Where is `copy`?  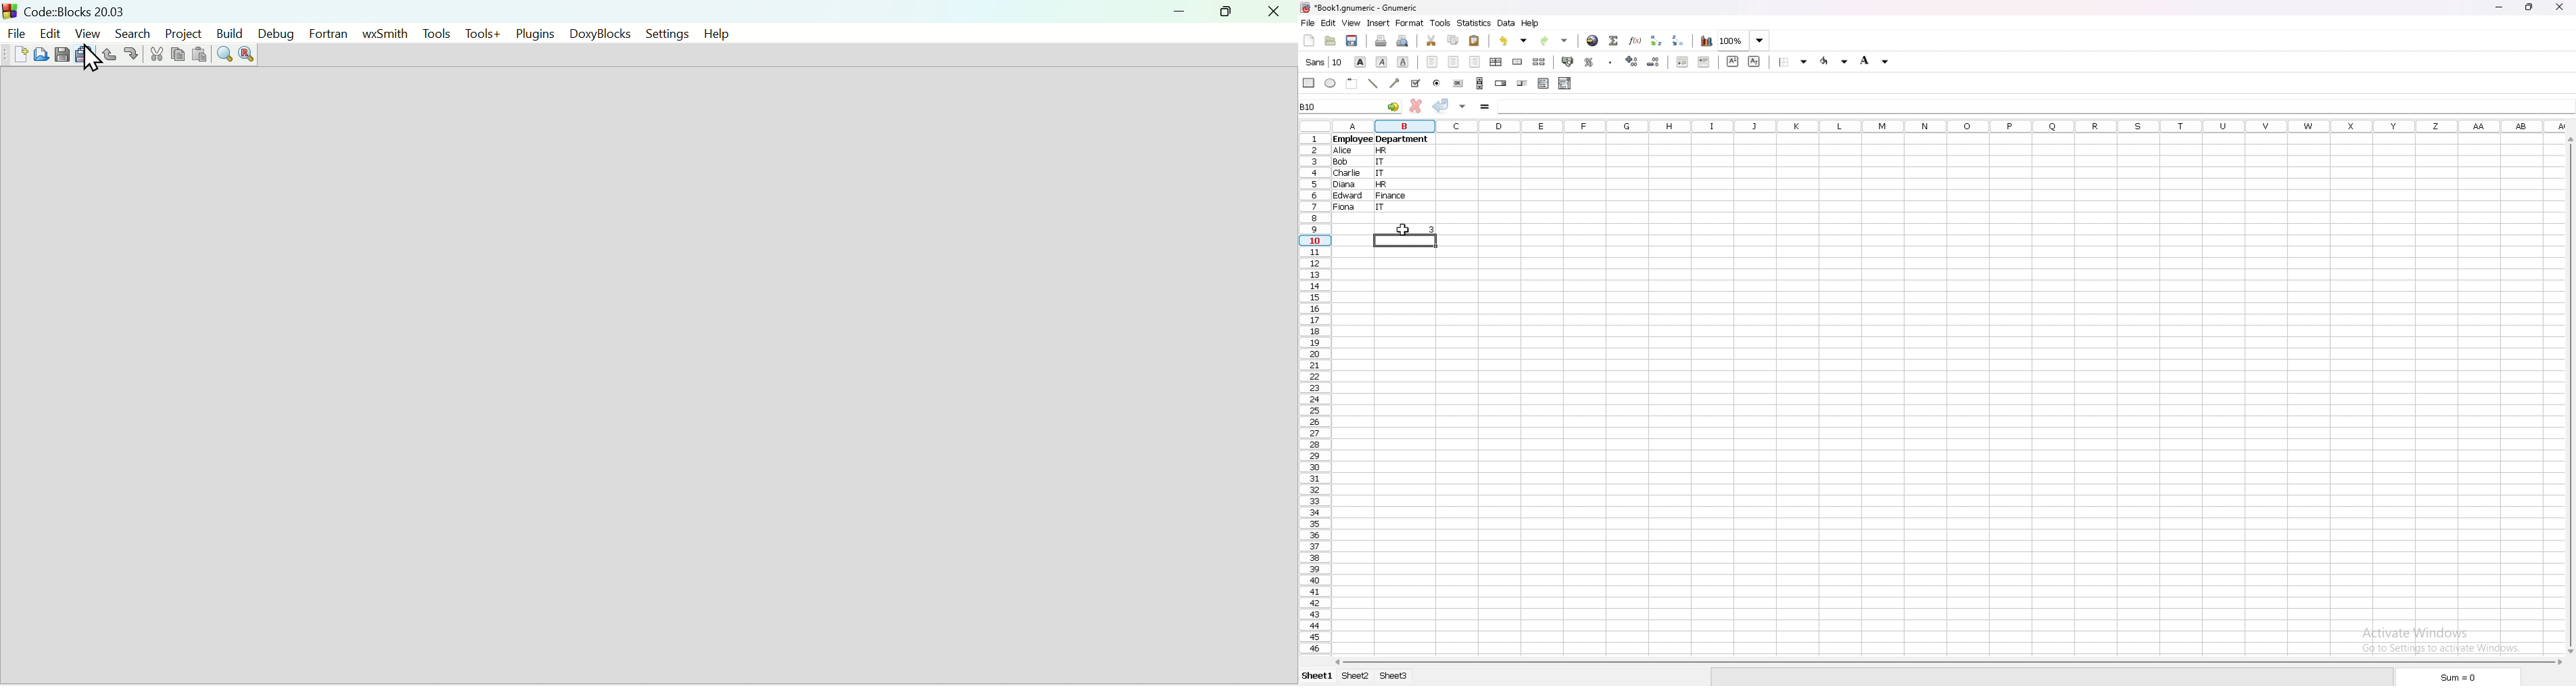
copy is located at coordinates (1453, 40).